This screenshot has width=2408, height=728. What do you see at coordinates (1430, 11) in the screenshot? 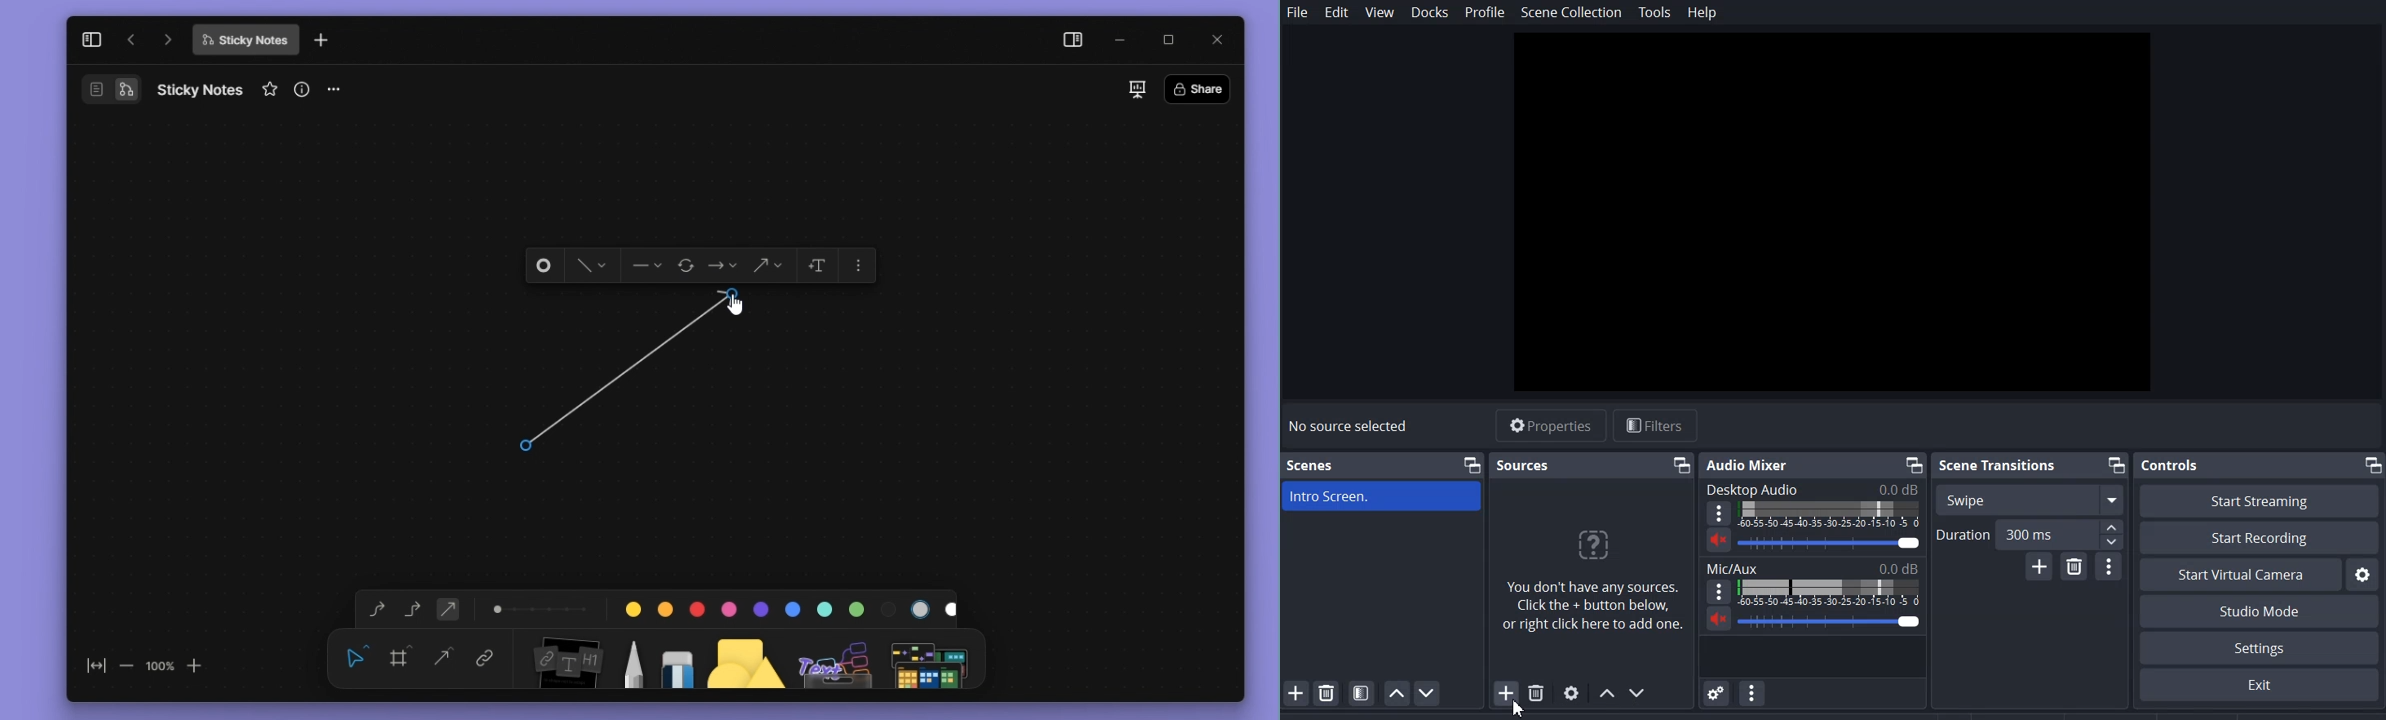
I see `Docks` at bounding box center [1430, 11].